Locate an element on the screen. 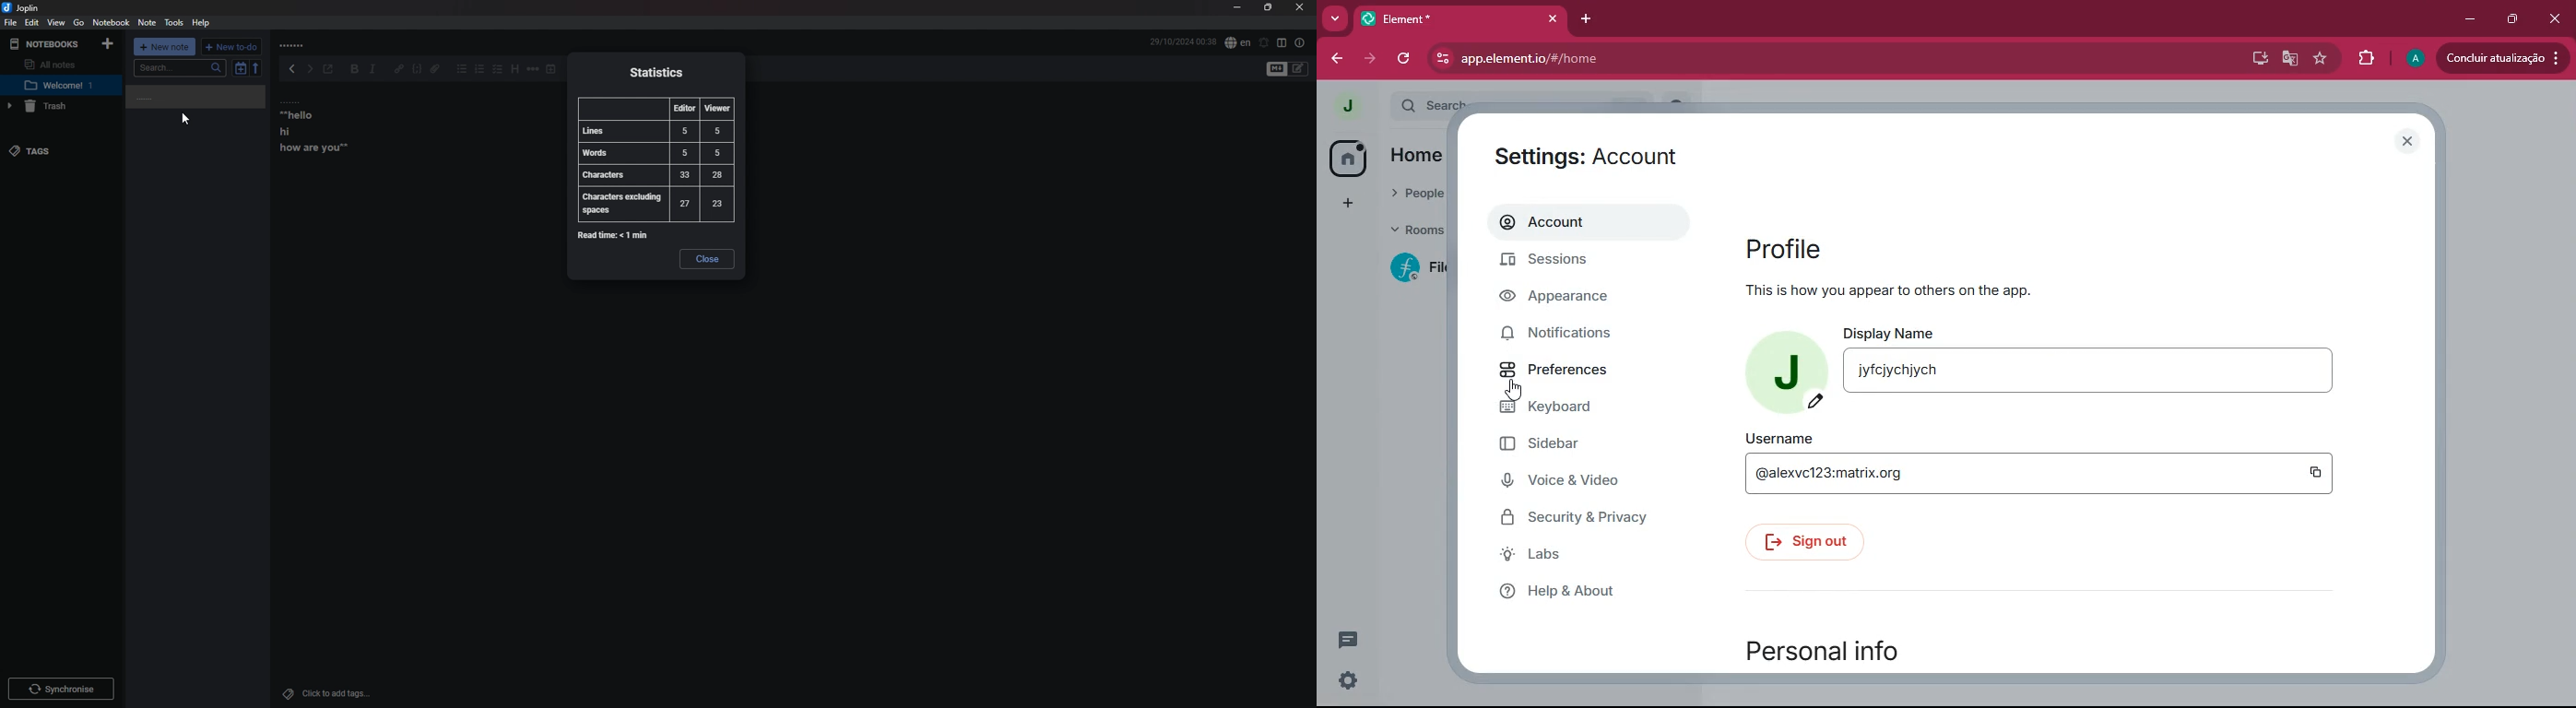 Image resolution: width=2576 pixels, height=728 pixels. Italic is located at coordinates (374, 70).